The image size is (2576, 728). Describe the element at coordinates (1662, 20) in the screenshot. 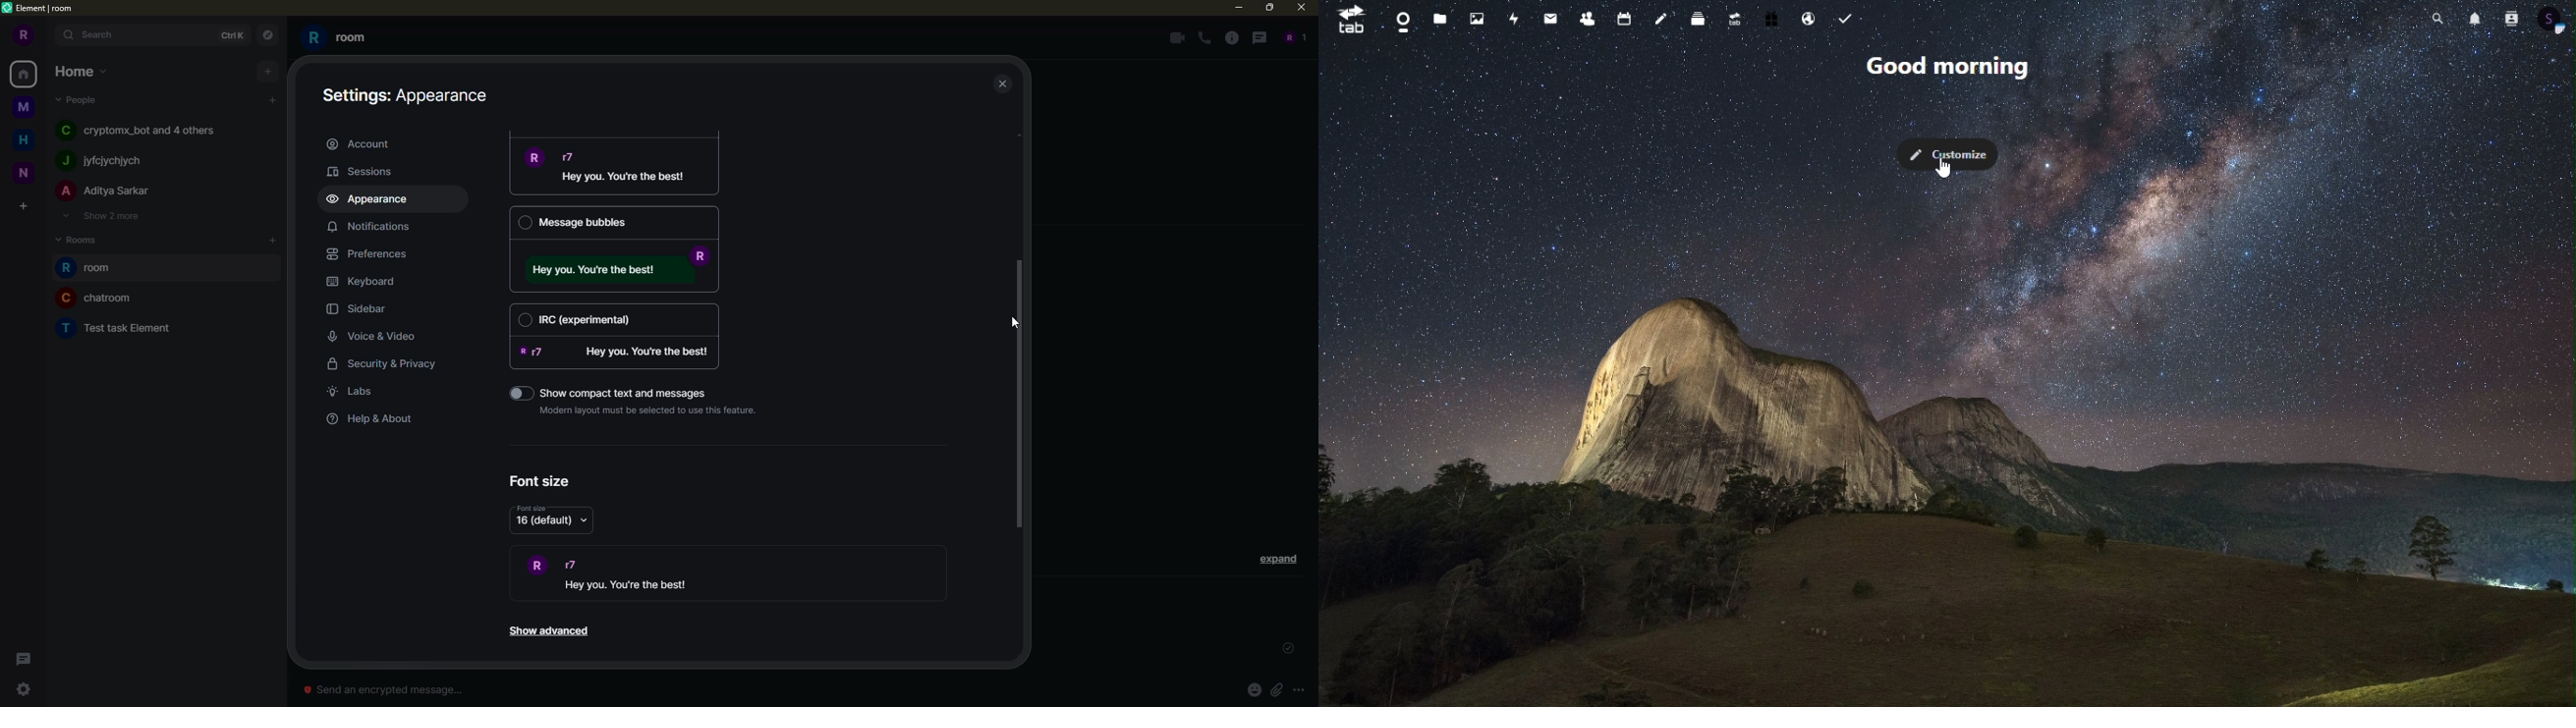

I see `note` at that location.